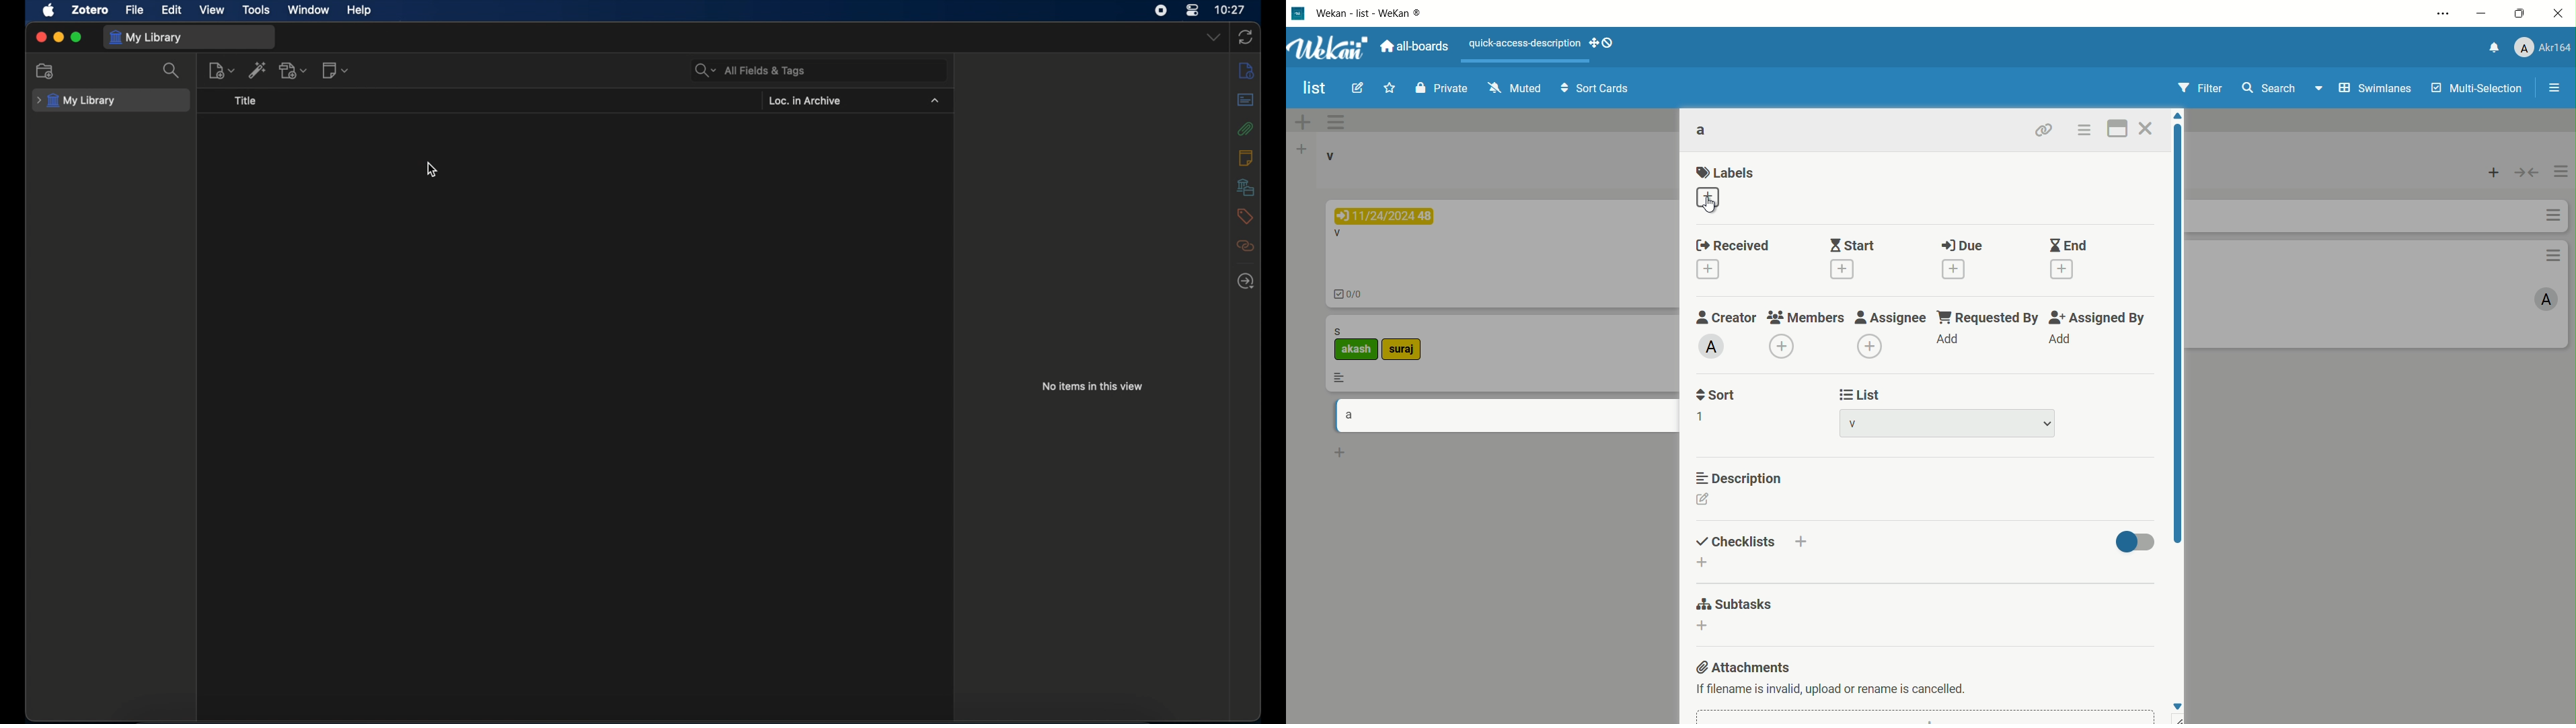 This screenshot has height=728, width=2576. Describe the element at coordinates (433, 171) in the screenshot. I see `cursor` at that location.